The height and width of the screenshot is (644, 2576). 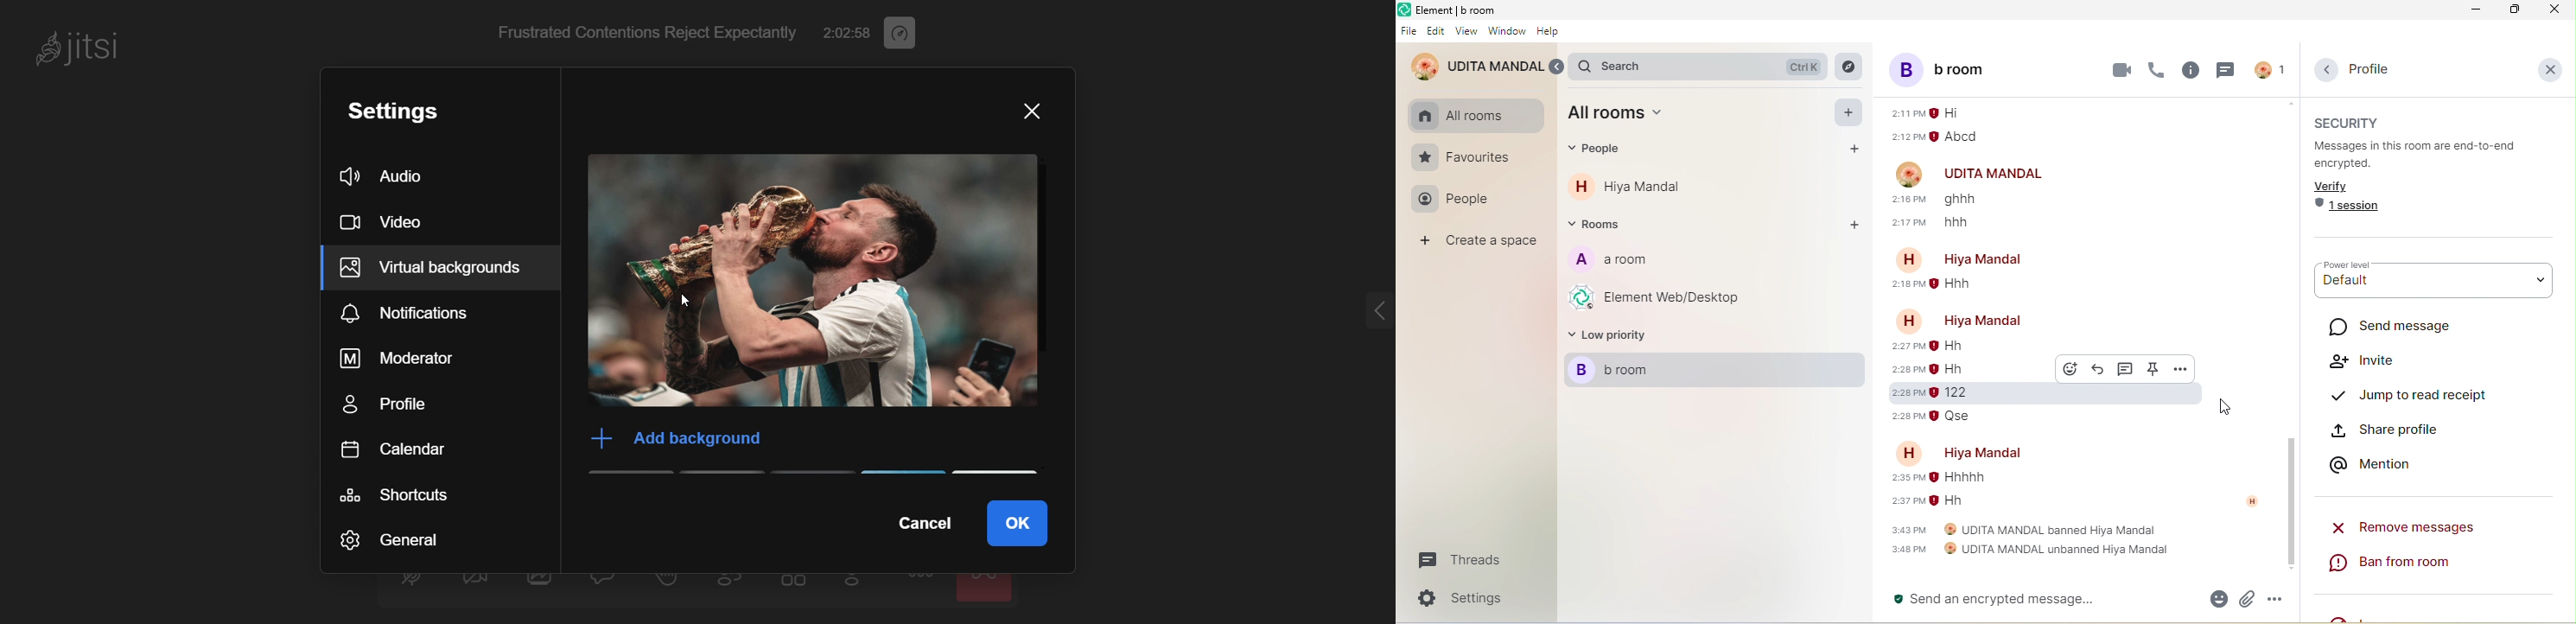 I want to click on pre loaded screen backgrounds, so click(x=823, y=475).